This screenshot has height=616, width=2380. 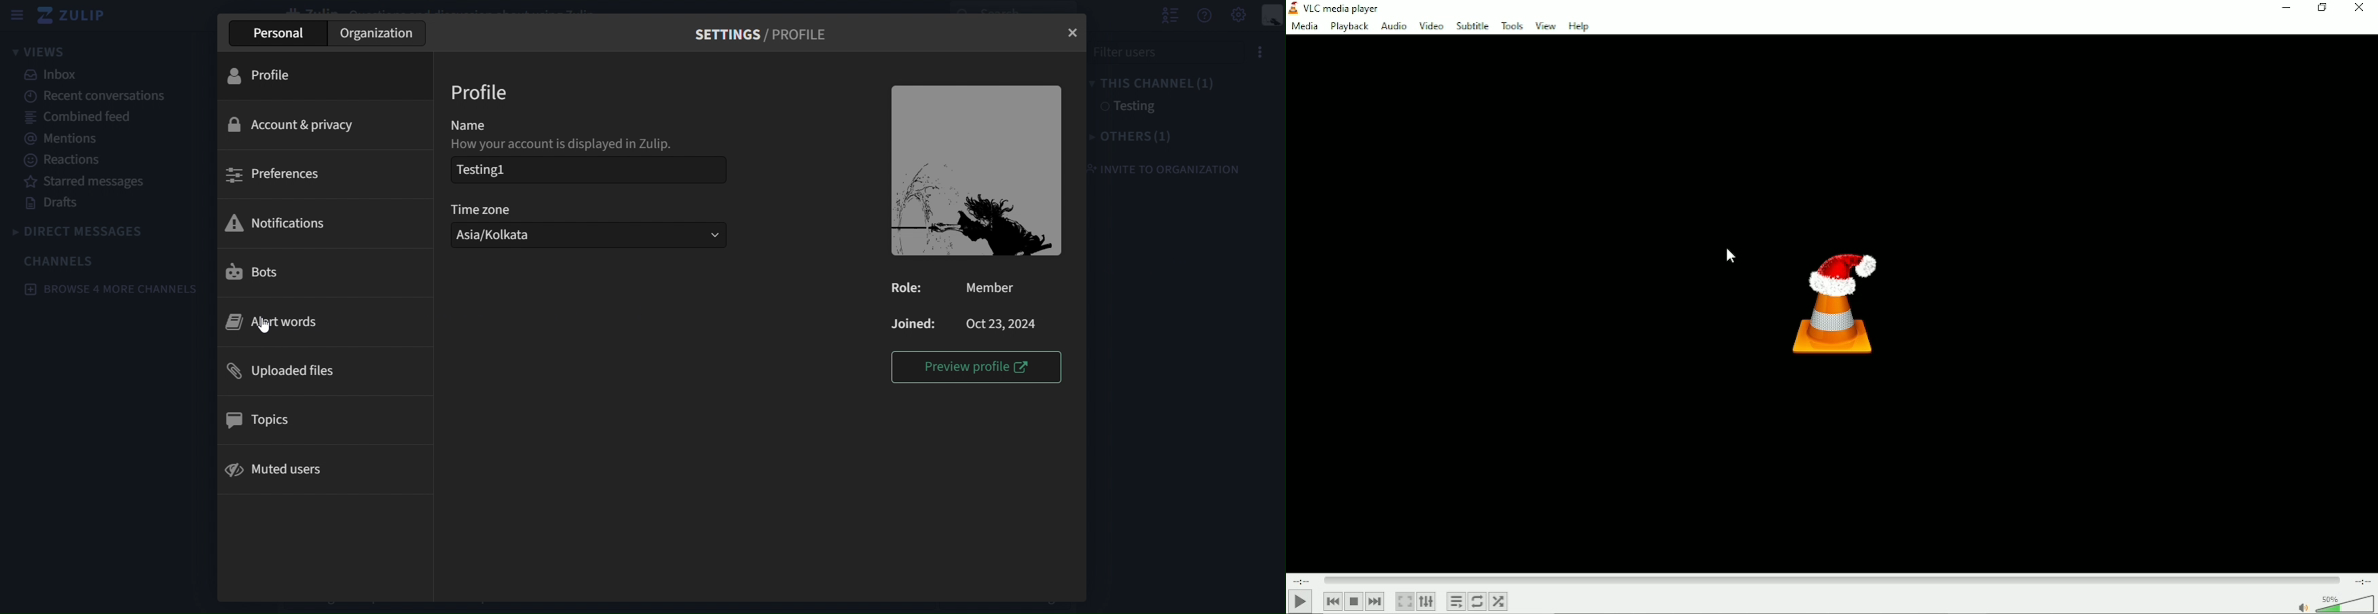 I want to click on Cursor, so click(x=261, y=325).